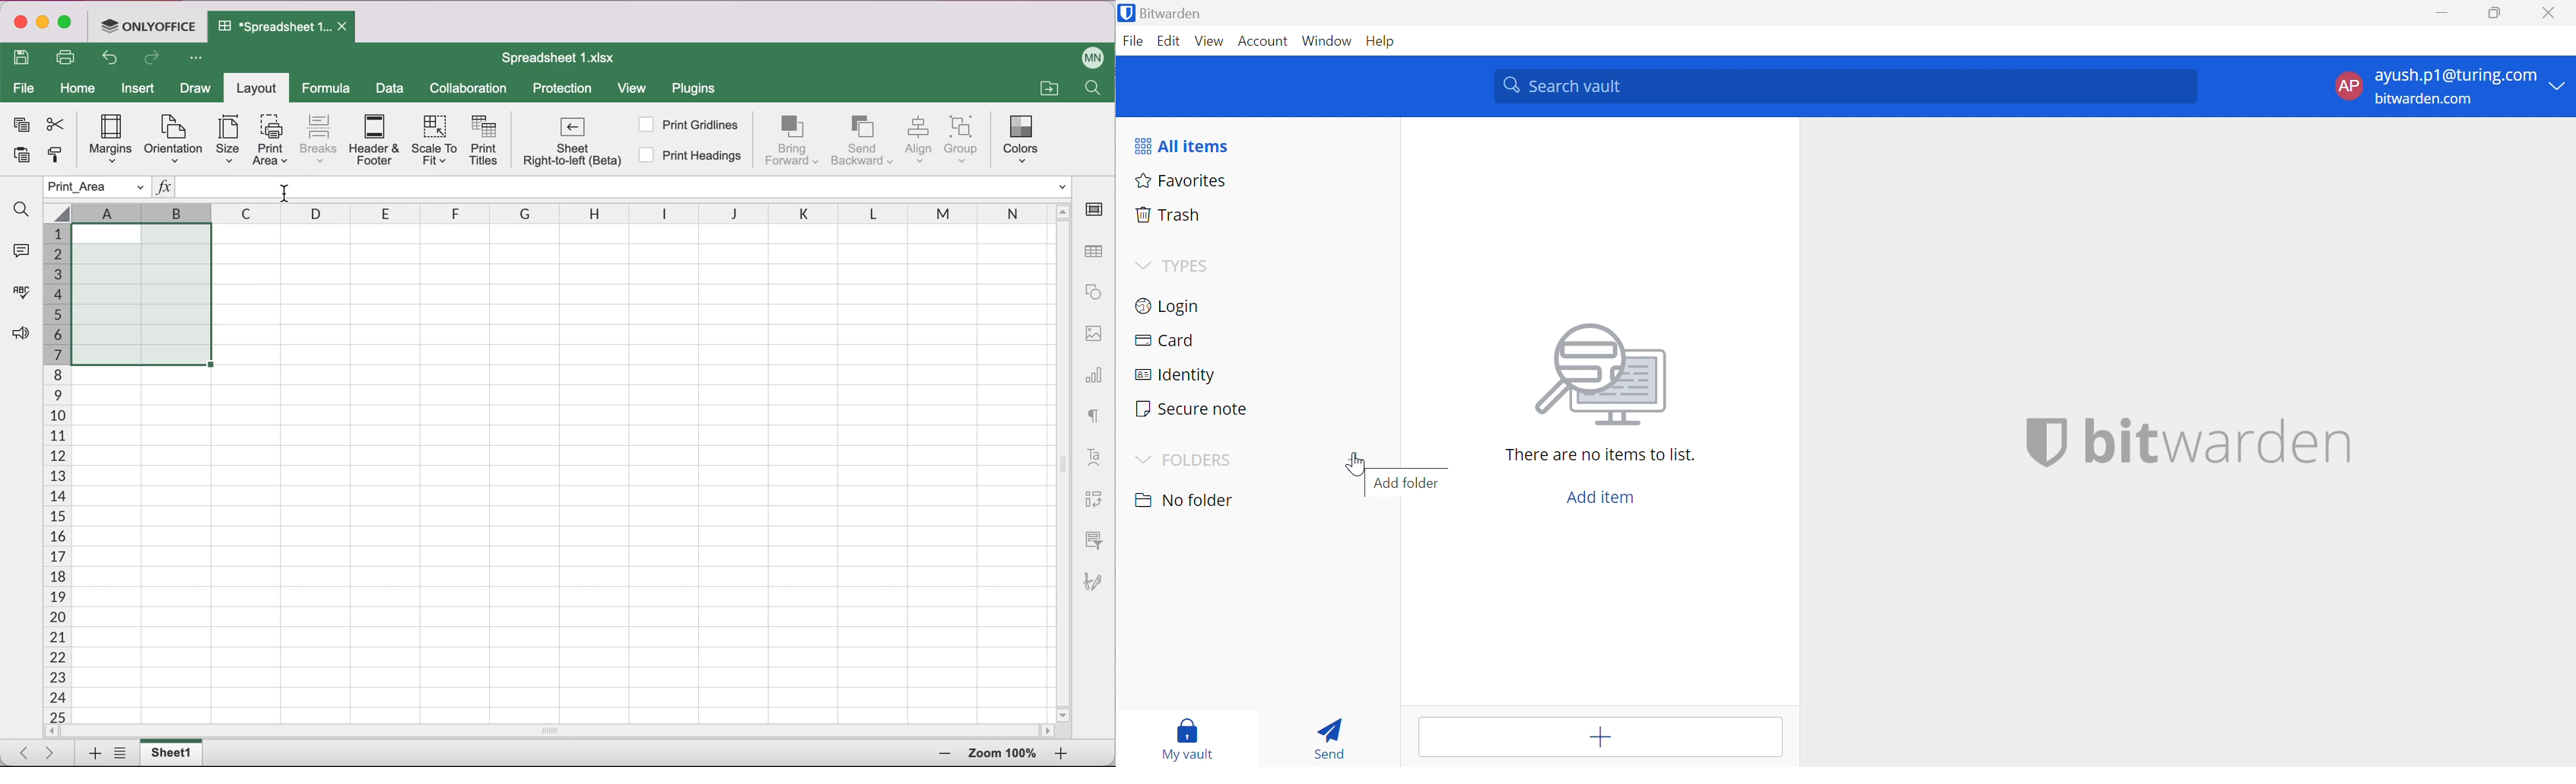  I want to click on Drop Down, so click(1144, 460).